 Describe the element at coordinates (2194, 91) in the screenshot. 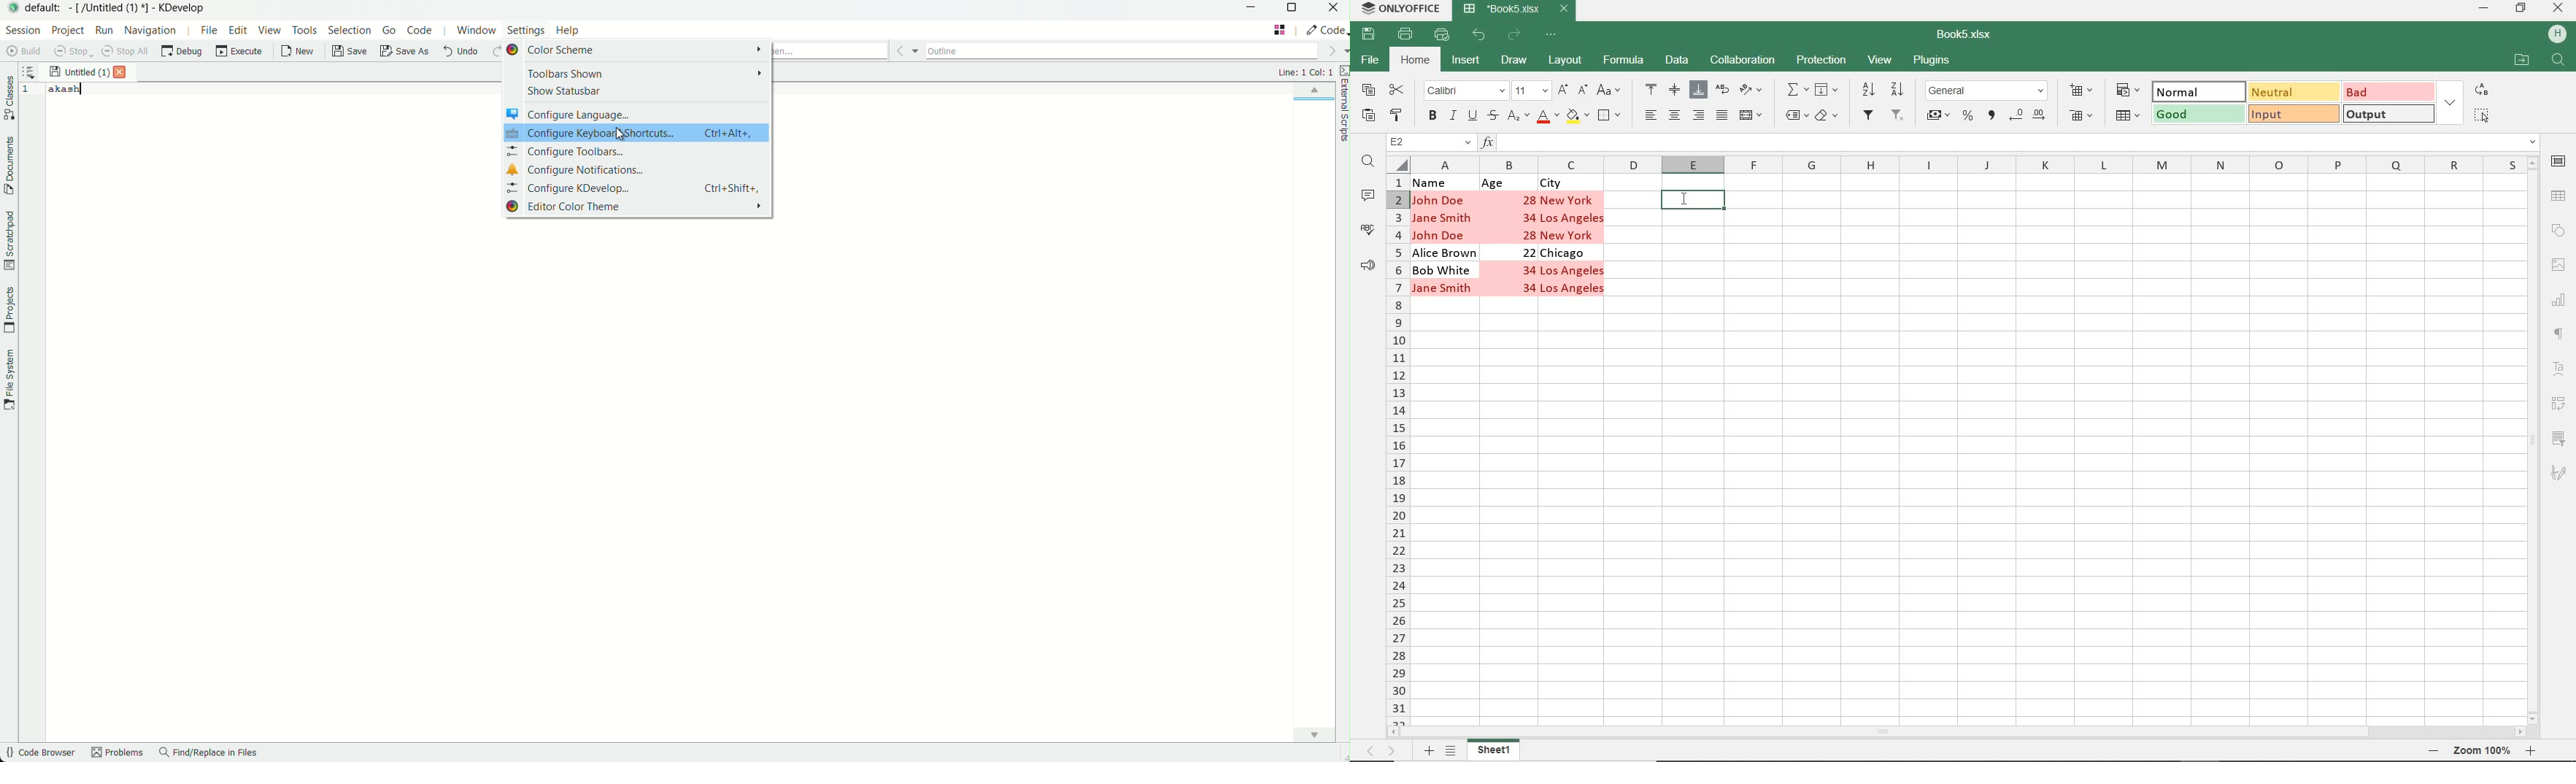

I see `NORMAL` at that location.